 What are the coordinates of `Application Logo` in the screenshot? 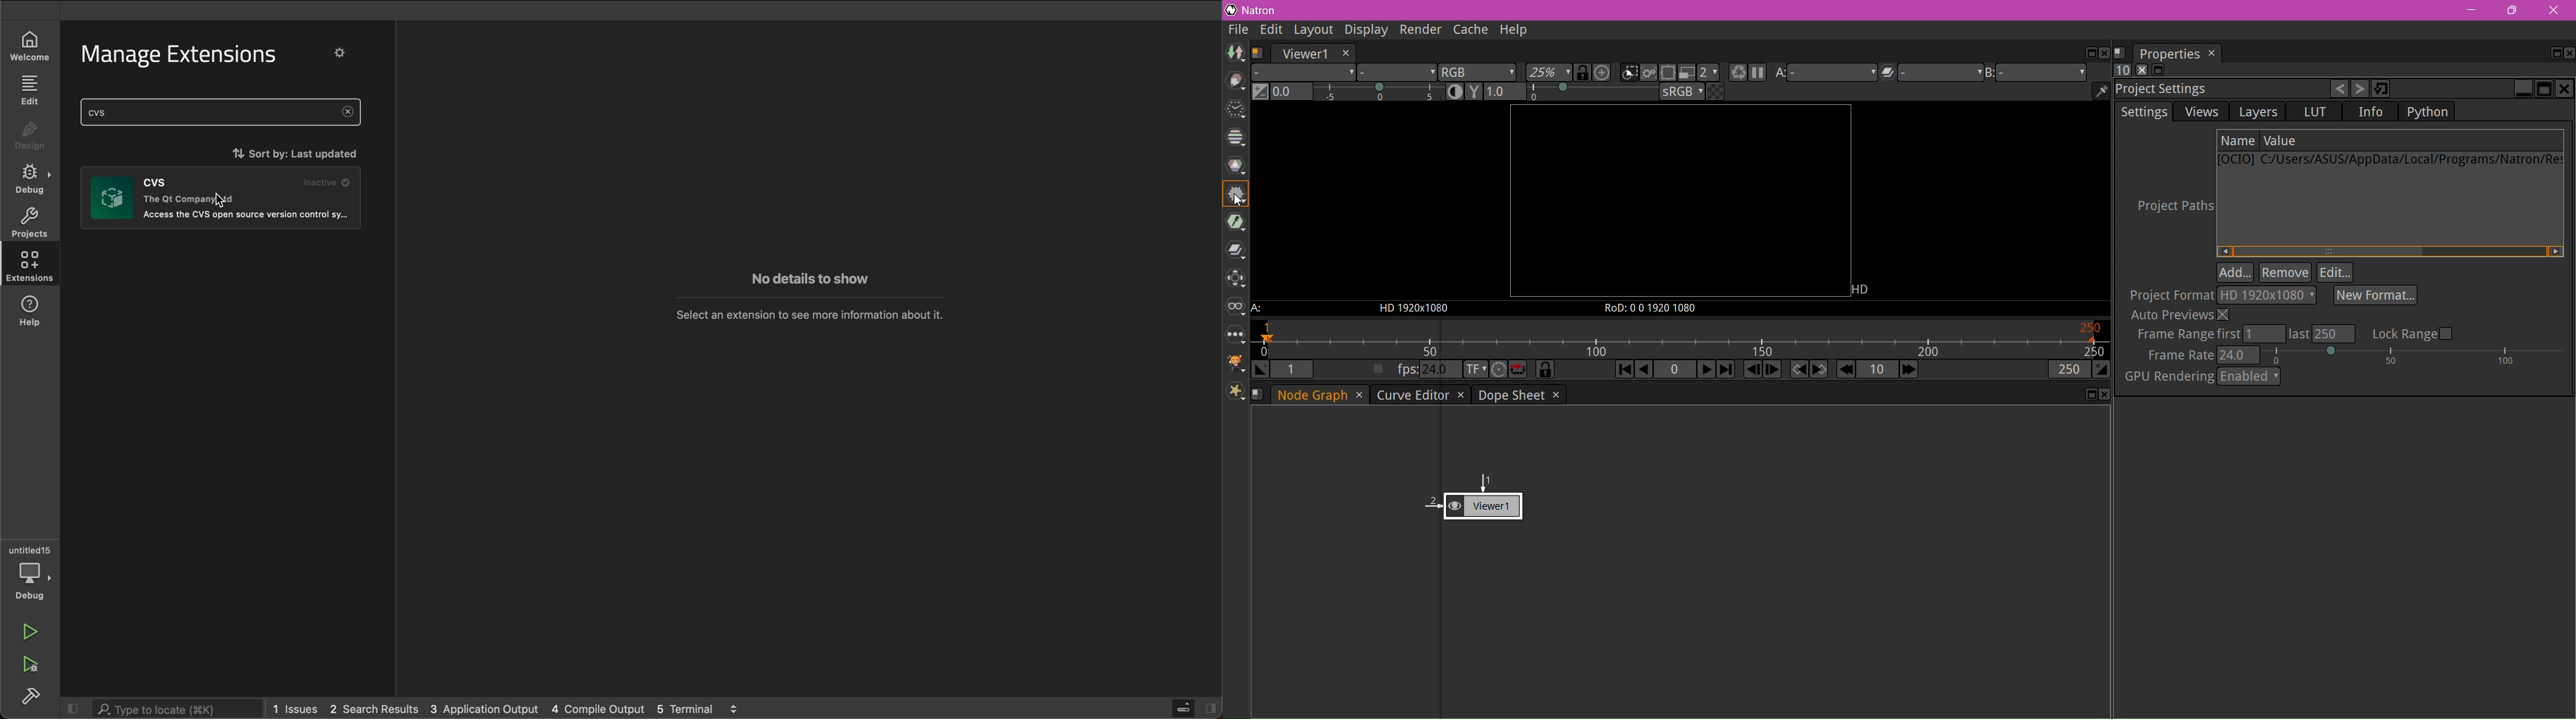 It's located at (1231, 11).